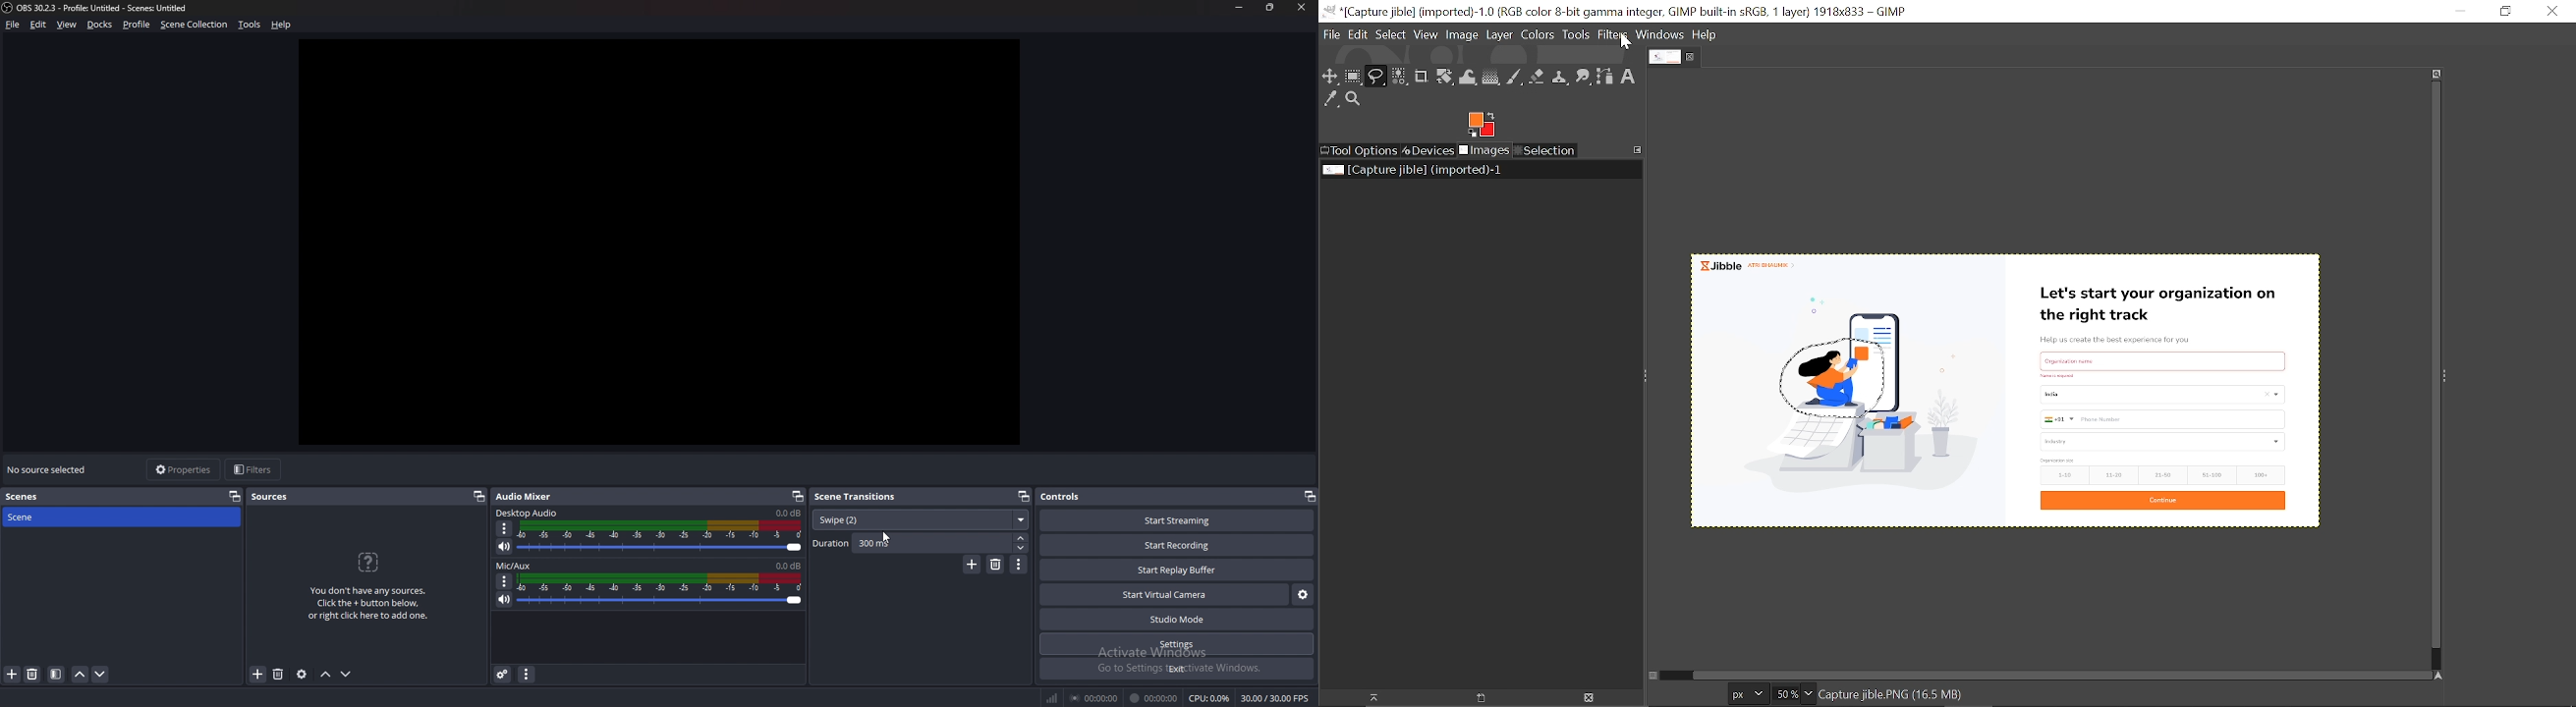 The height and width of the screenshot is (728, 2576). What do you see at coordinates (859, 496) in the screenshot?
I see `scene transitions` at bounding box center [859, 496].